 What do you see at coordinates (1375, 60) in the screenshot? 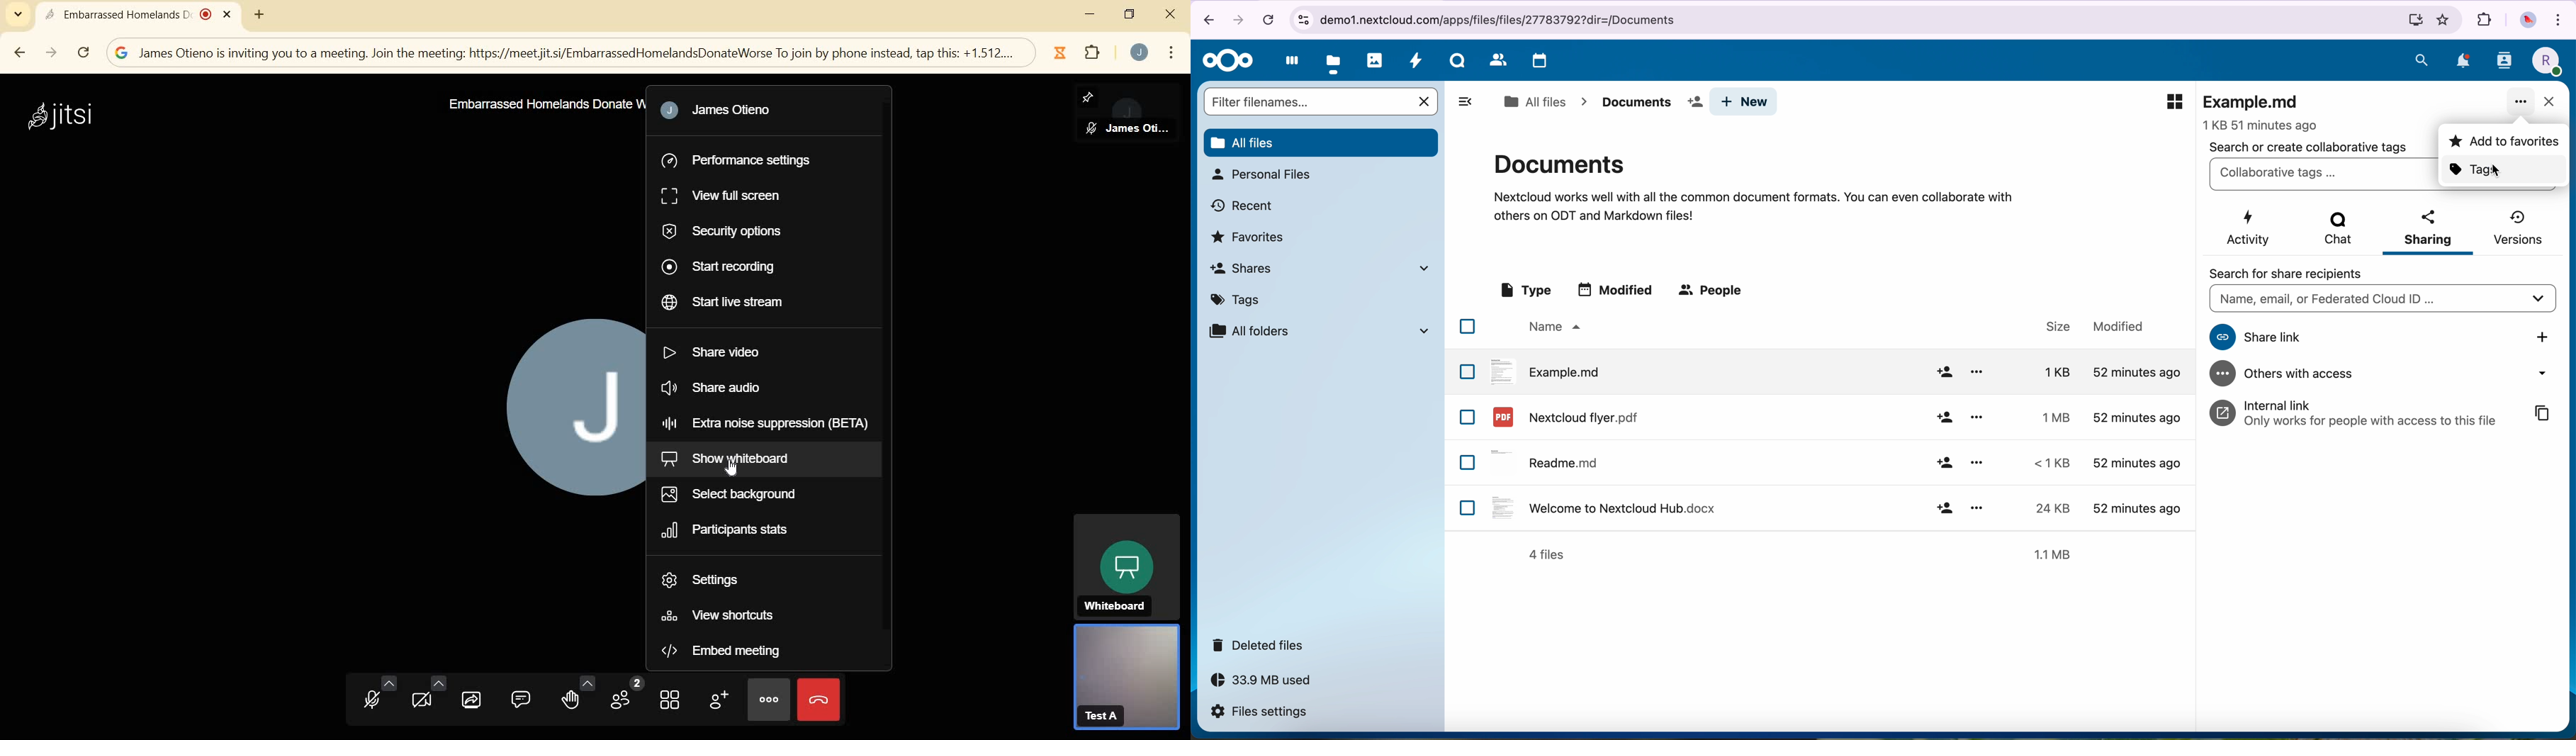
I see `photos` at bounding box center [1375, 60].